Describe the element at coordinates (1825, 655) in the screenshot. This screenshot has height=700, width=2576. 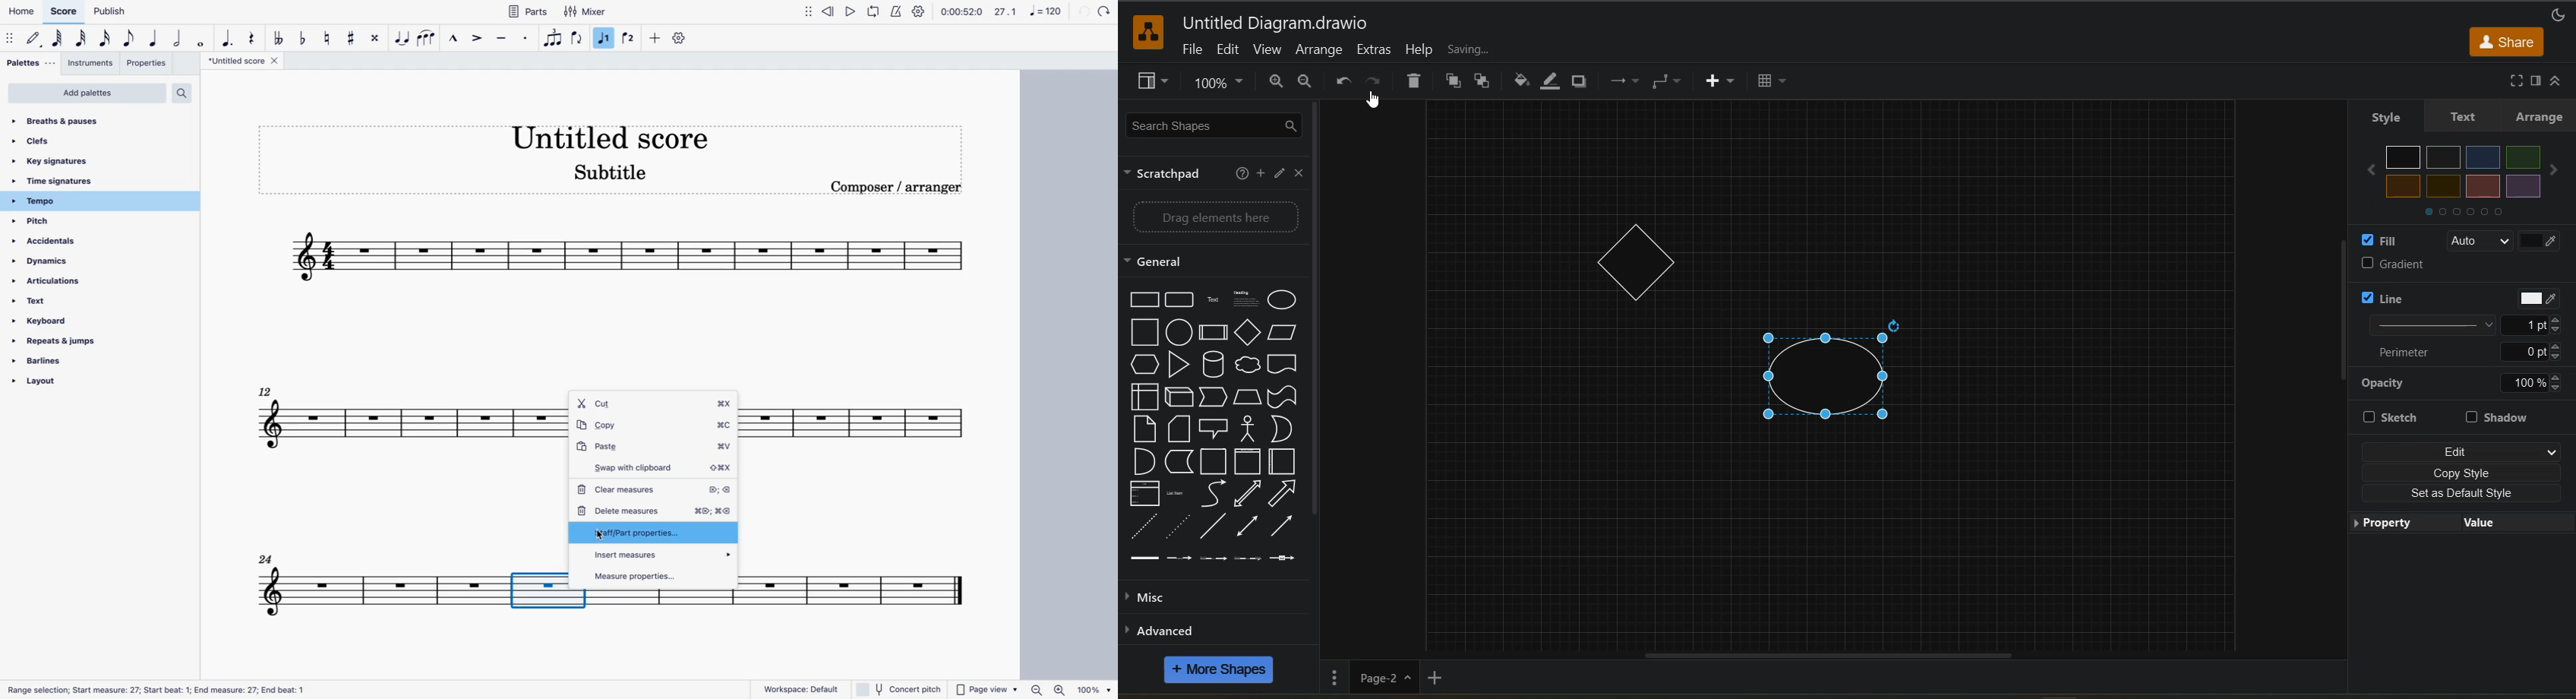
I see `horizontal scroll bar` at that location.